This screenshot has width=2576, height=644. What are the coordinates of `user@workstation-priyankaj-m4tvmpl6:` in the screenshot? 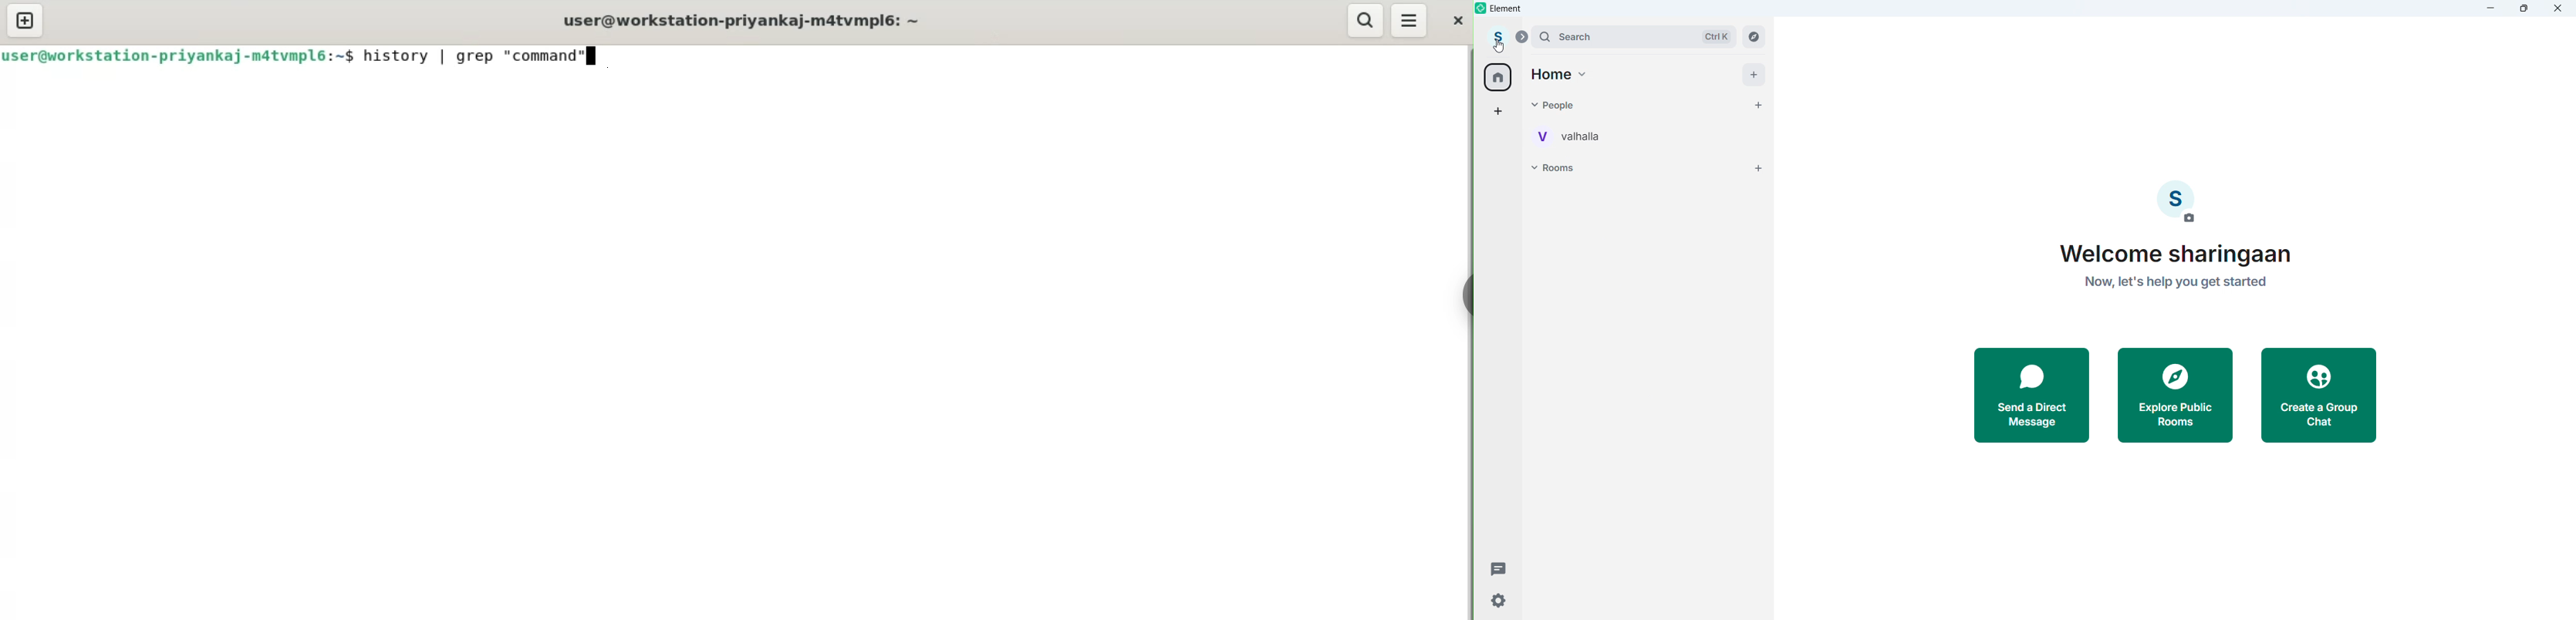 It's located at (167, 55).